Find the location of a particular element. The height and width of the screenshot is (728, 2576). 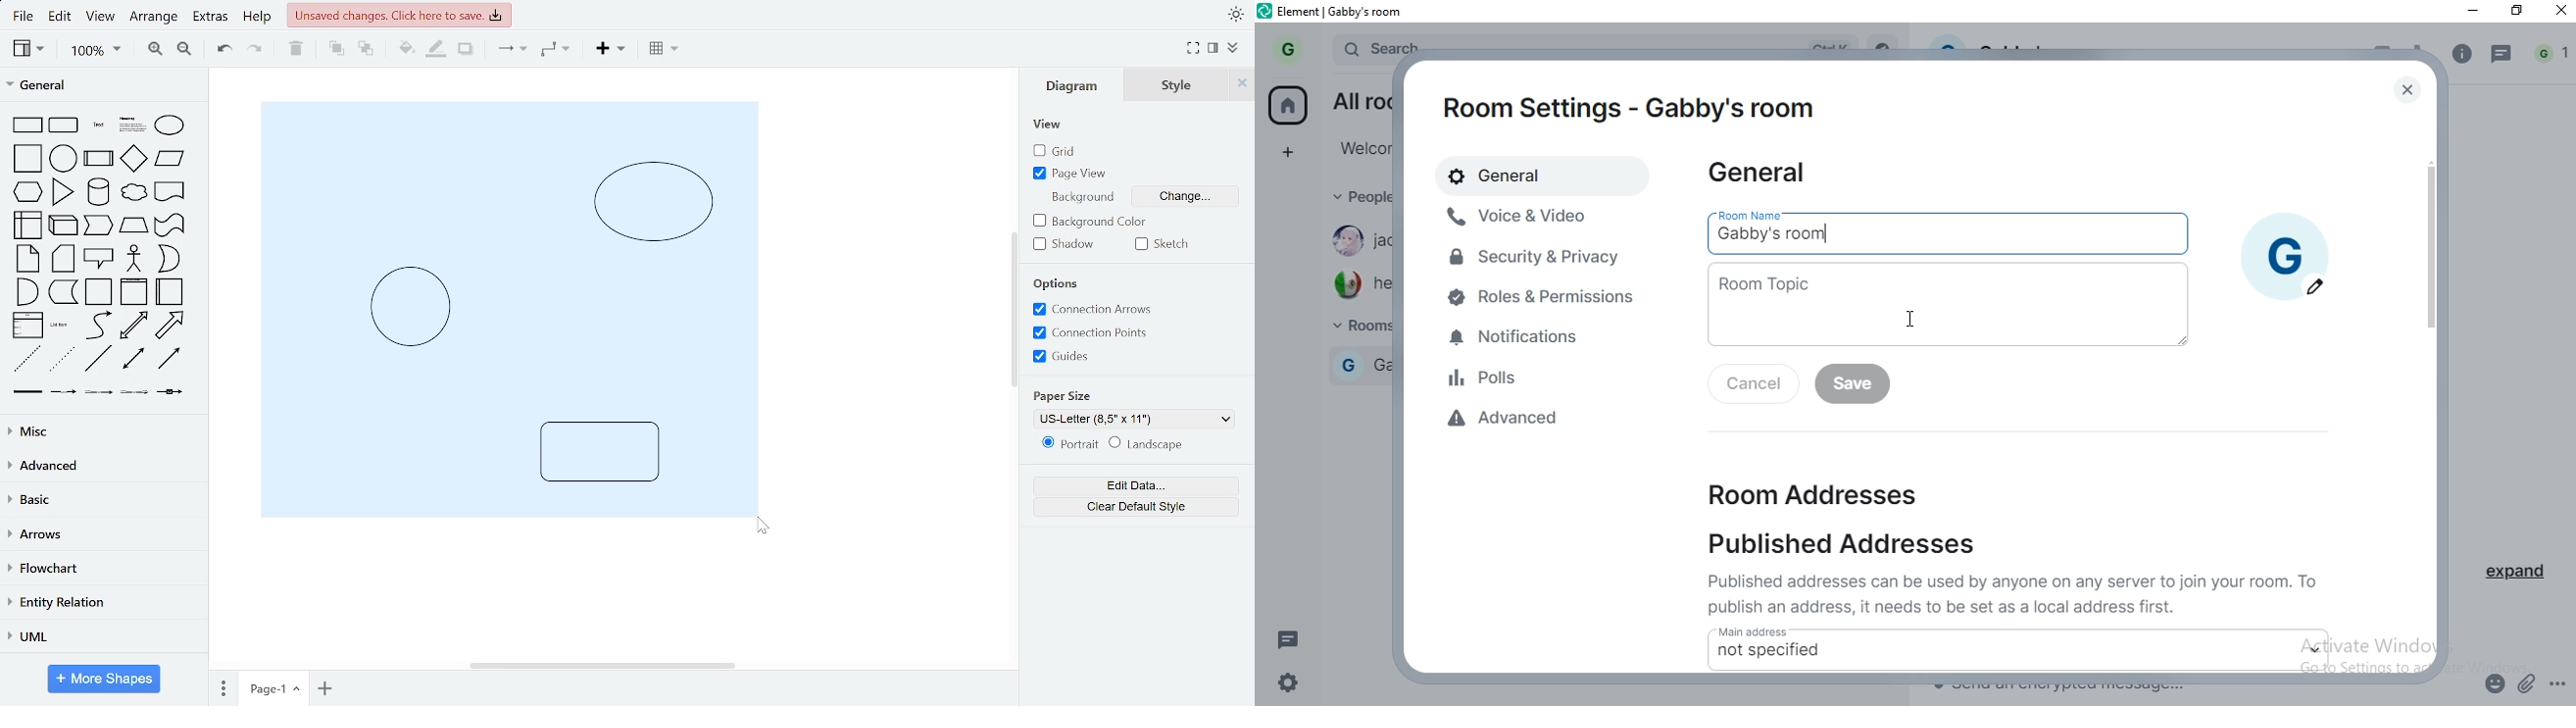

all rooms is located at coordinates (1358, 98).